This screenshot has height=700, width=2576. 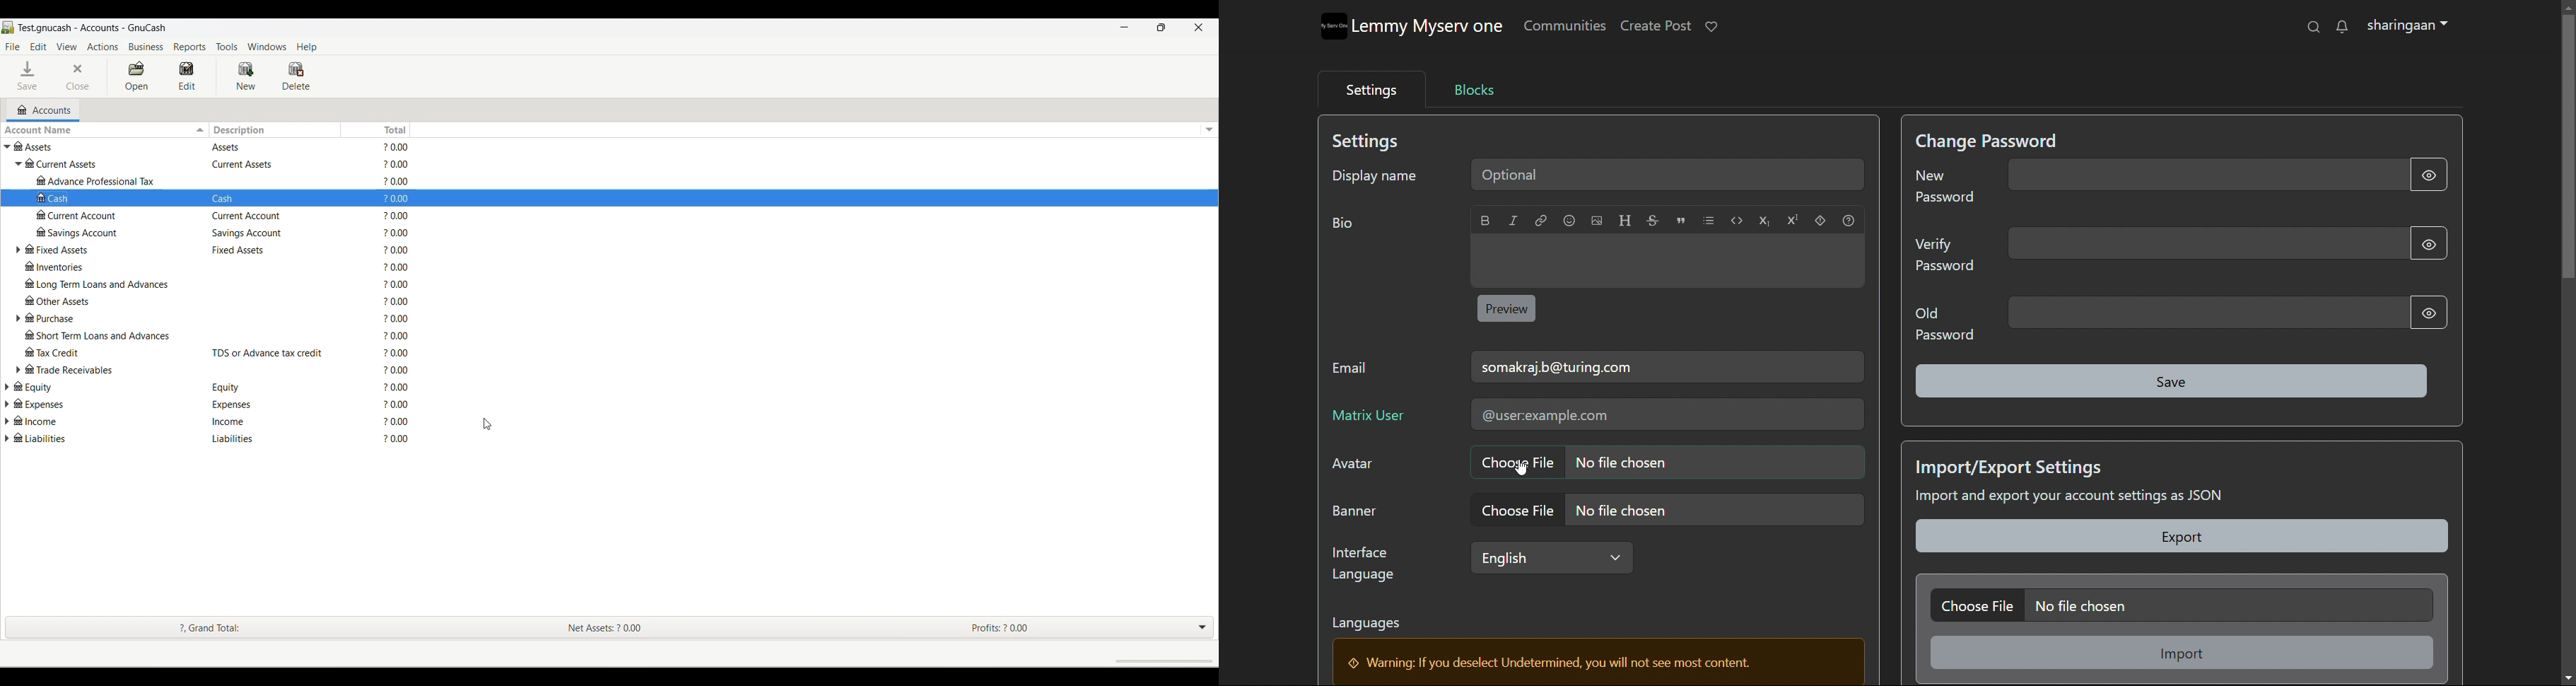 What do you see at coordinates (1657, 26) in the screenshot?
I see `Create Post` at bounding box center [1657, 26].